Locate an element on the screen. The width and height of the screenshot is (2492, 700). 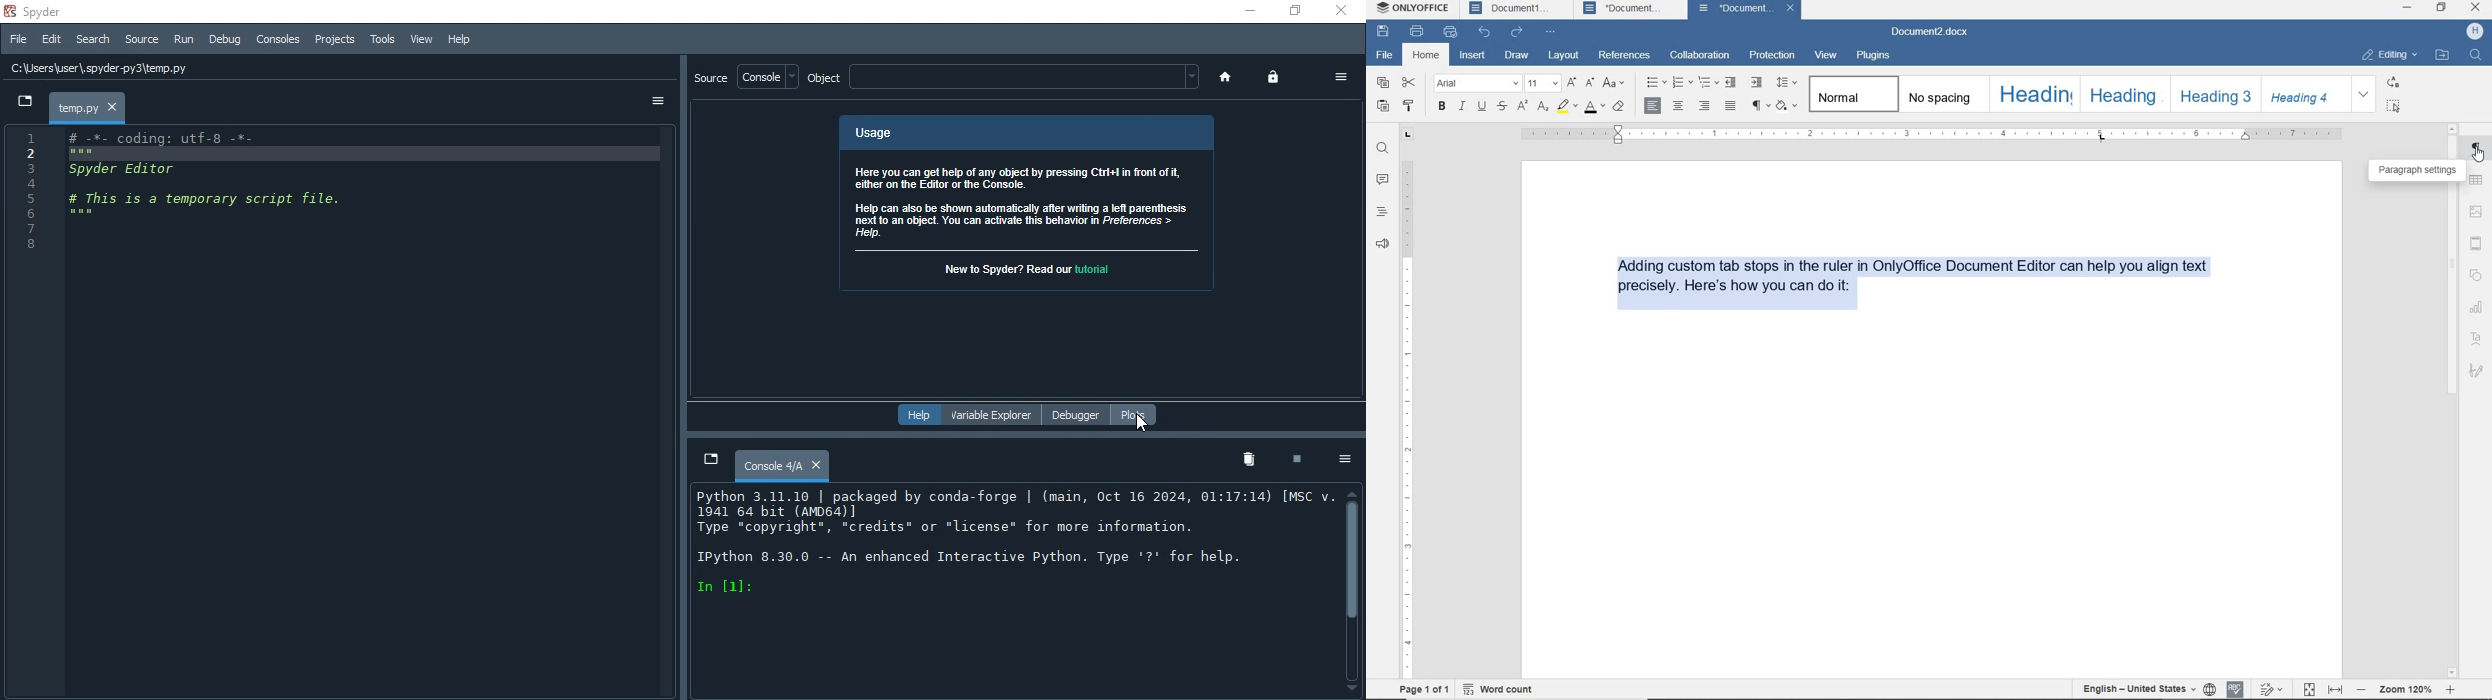
scrollbar is located at coordinates (2453, 400).